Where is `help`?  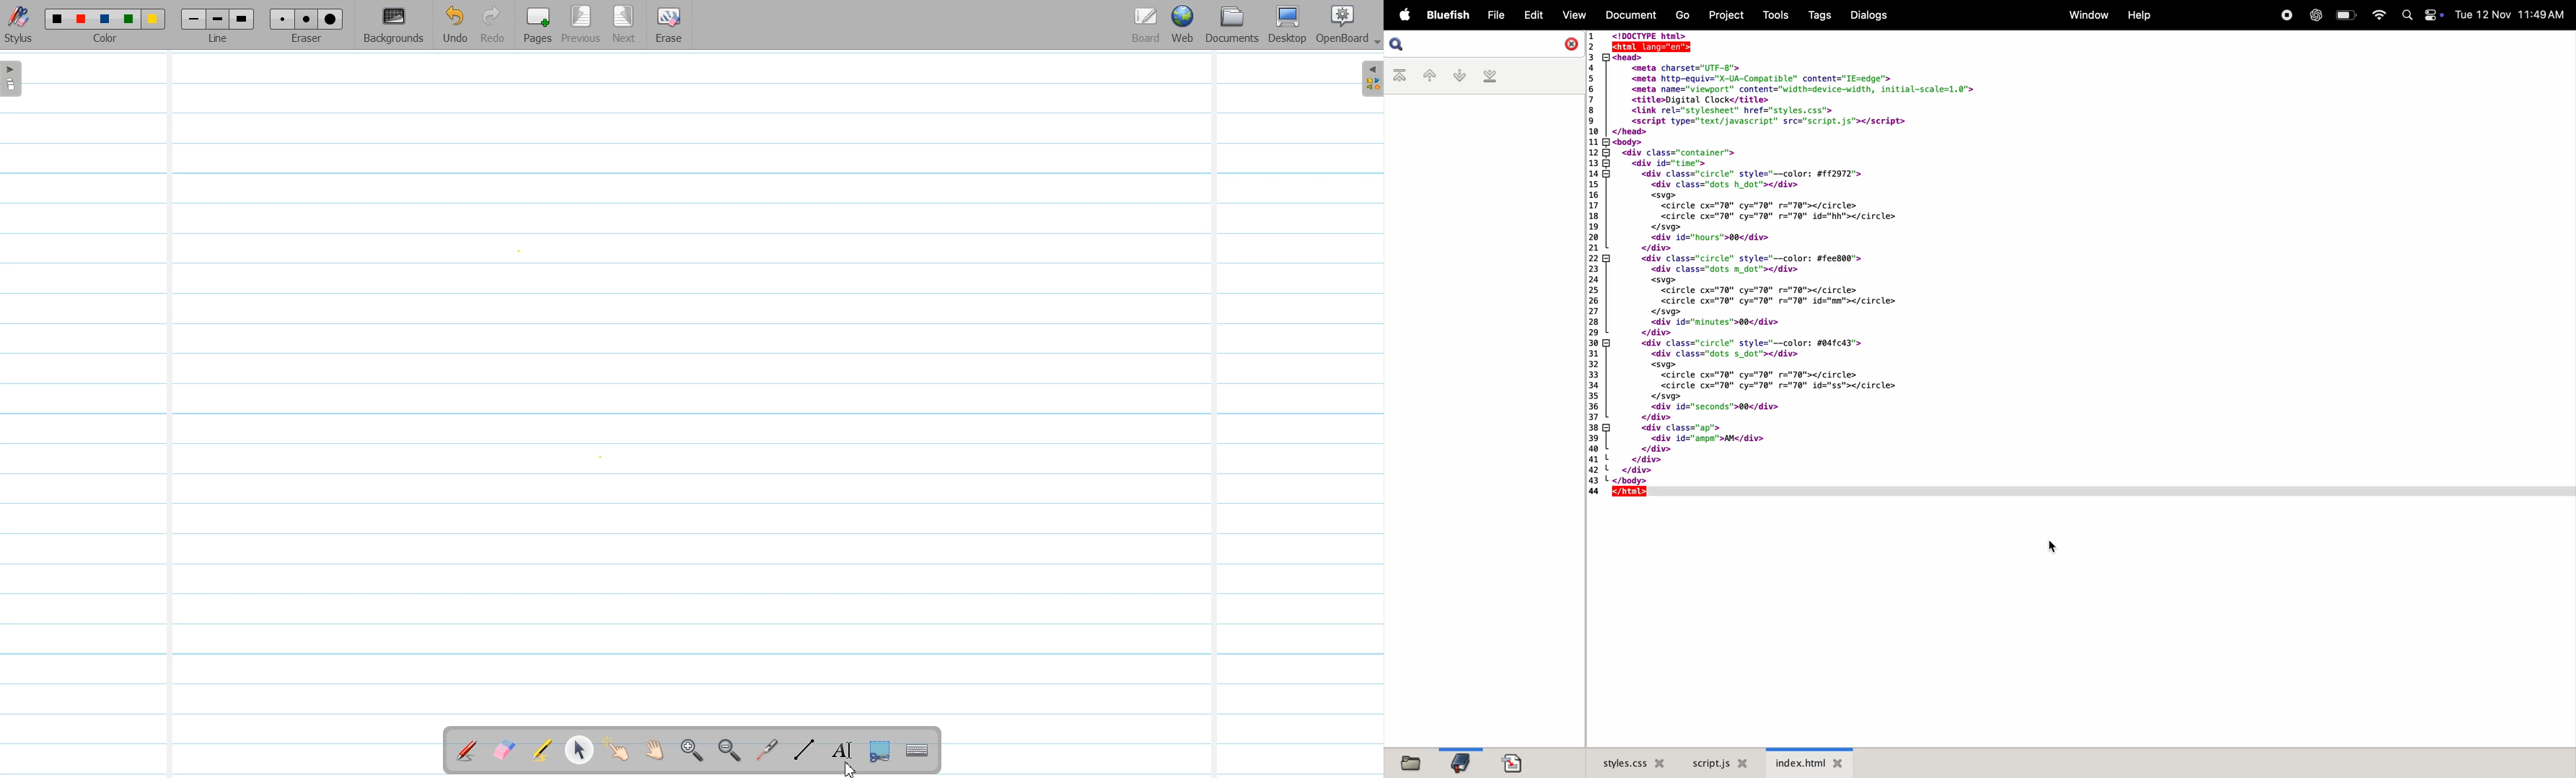 help is located at coordinates (2139, 17).